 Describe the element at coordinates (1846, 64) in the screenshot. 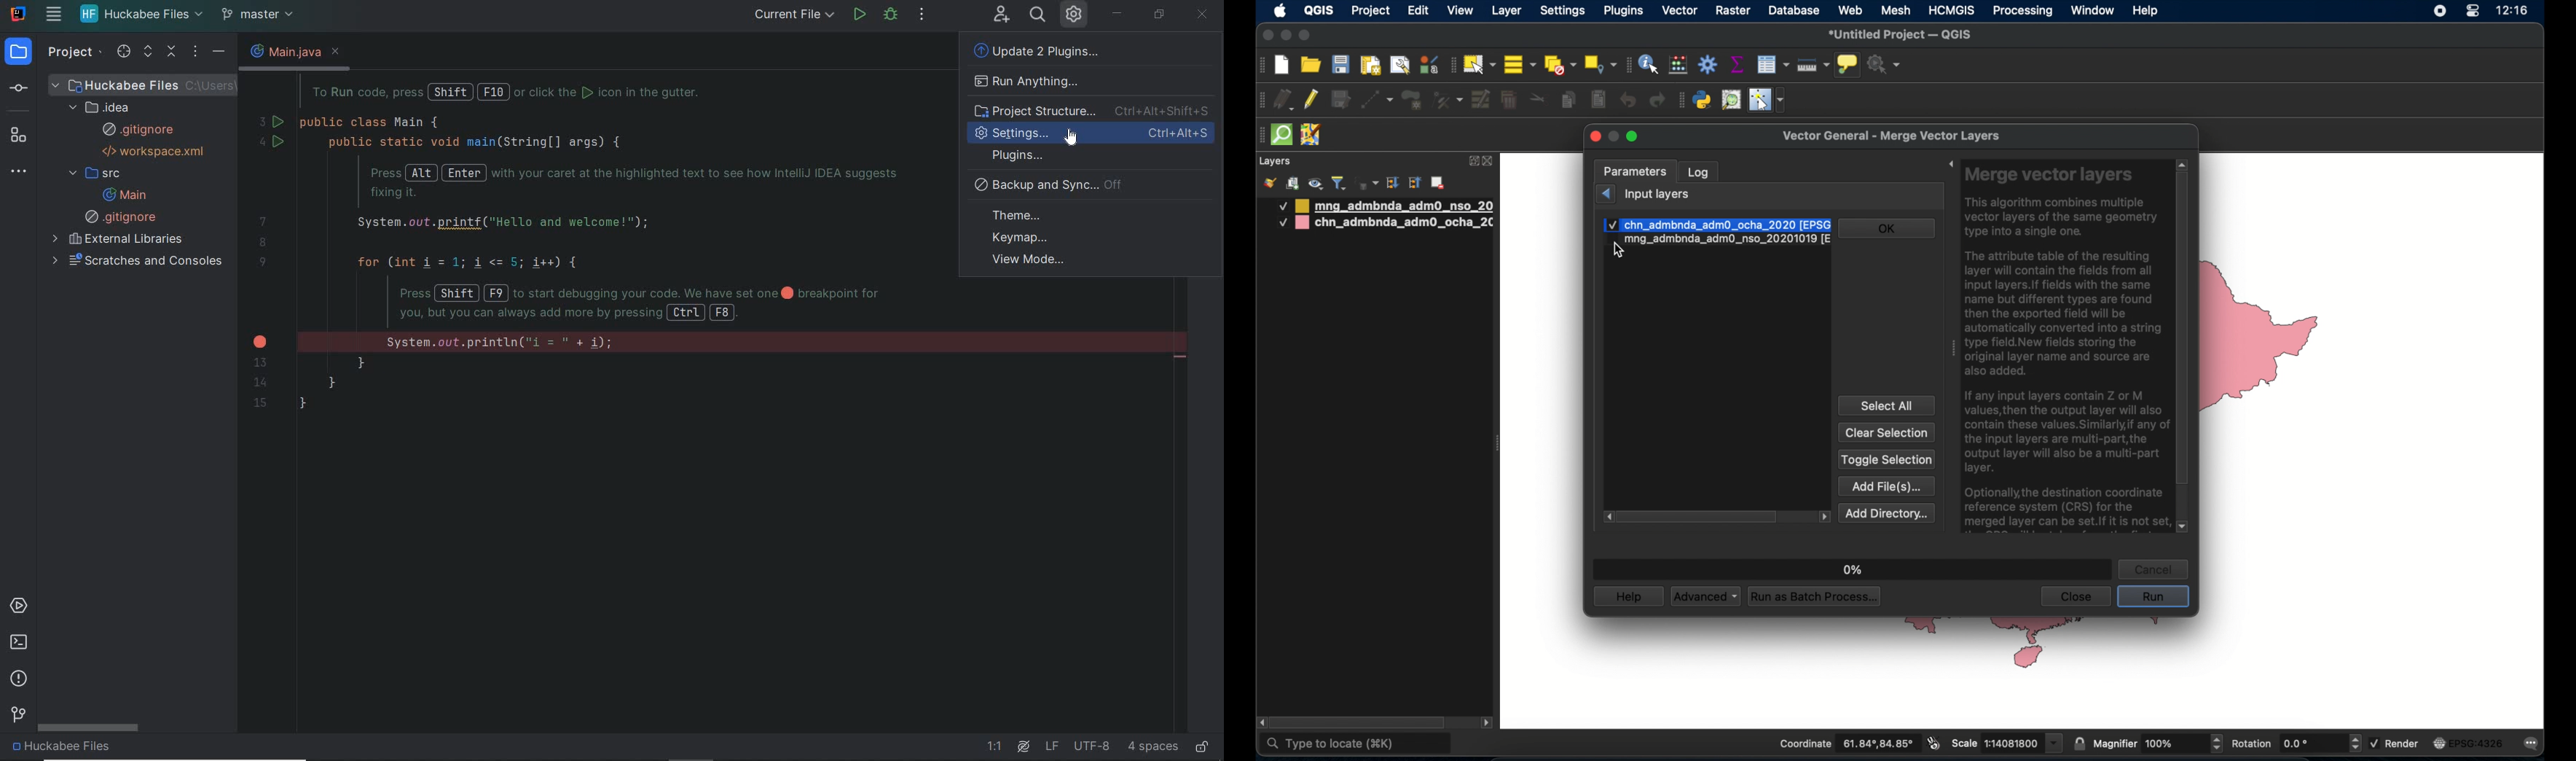

I see `show map tips` at that location.